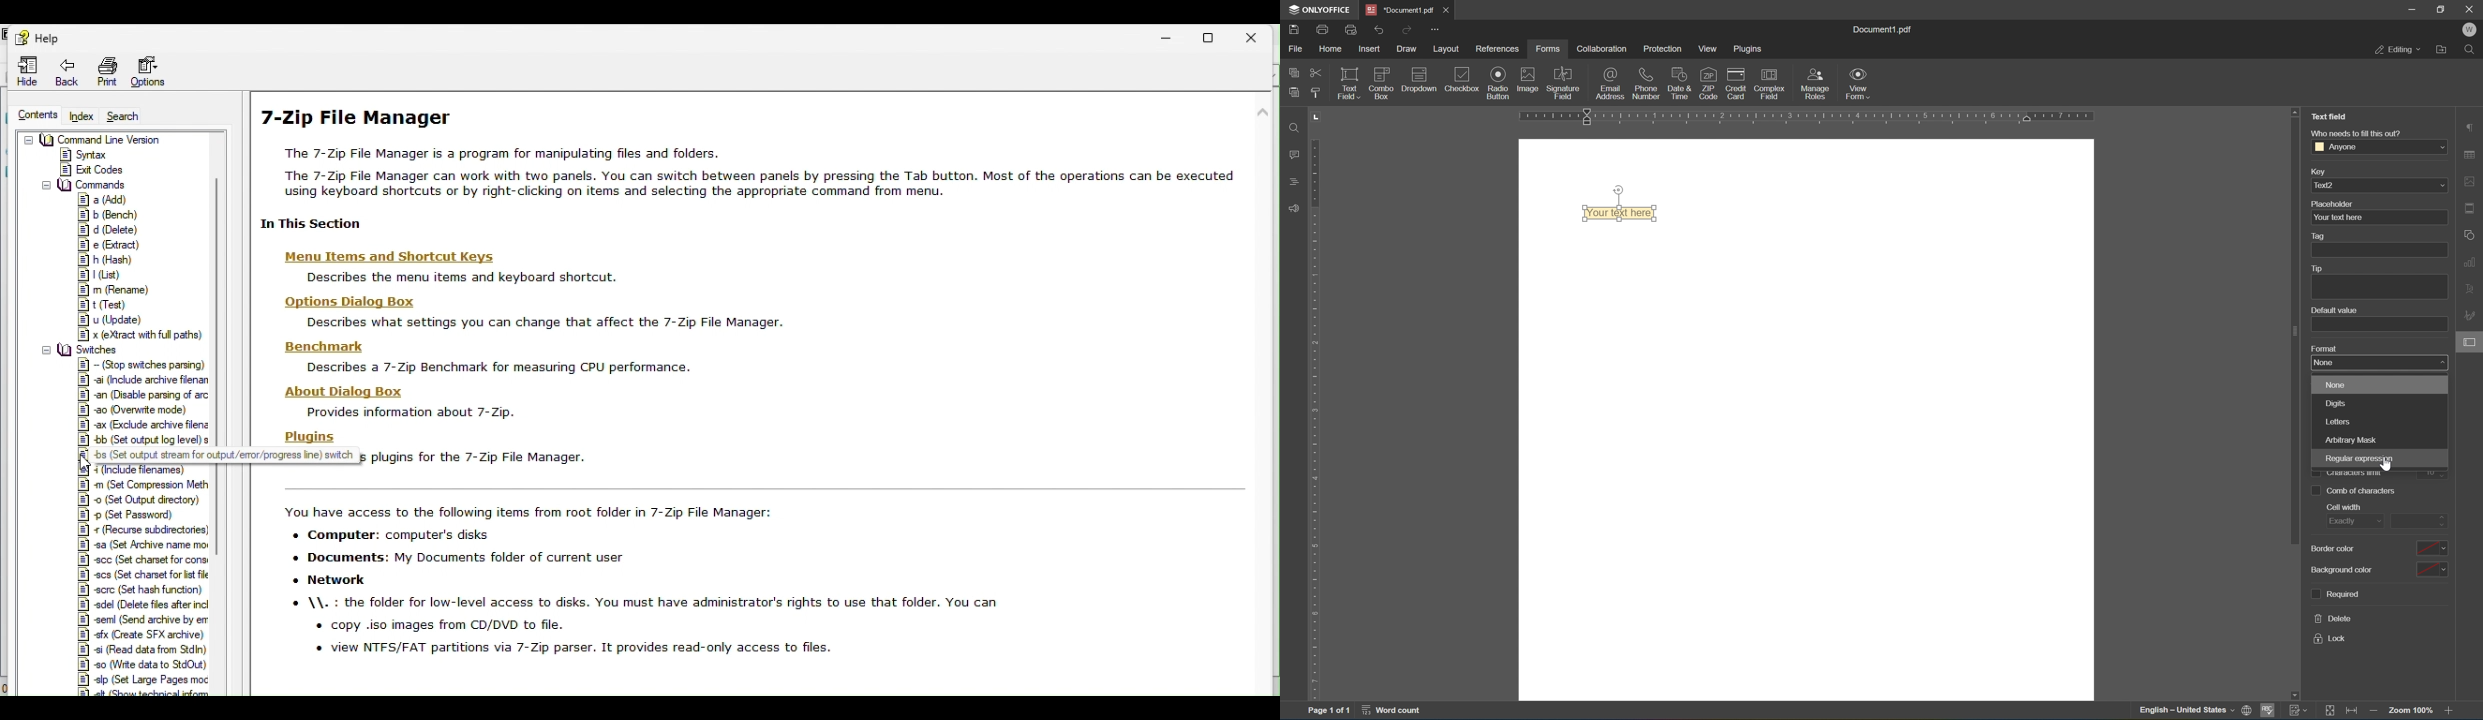  I want to click on key, so click(2319, 170).